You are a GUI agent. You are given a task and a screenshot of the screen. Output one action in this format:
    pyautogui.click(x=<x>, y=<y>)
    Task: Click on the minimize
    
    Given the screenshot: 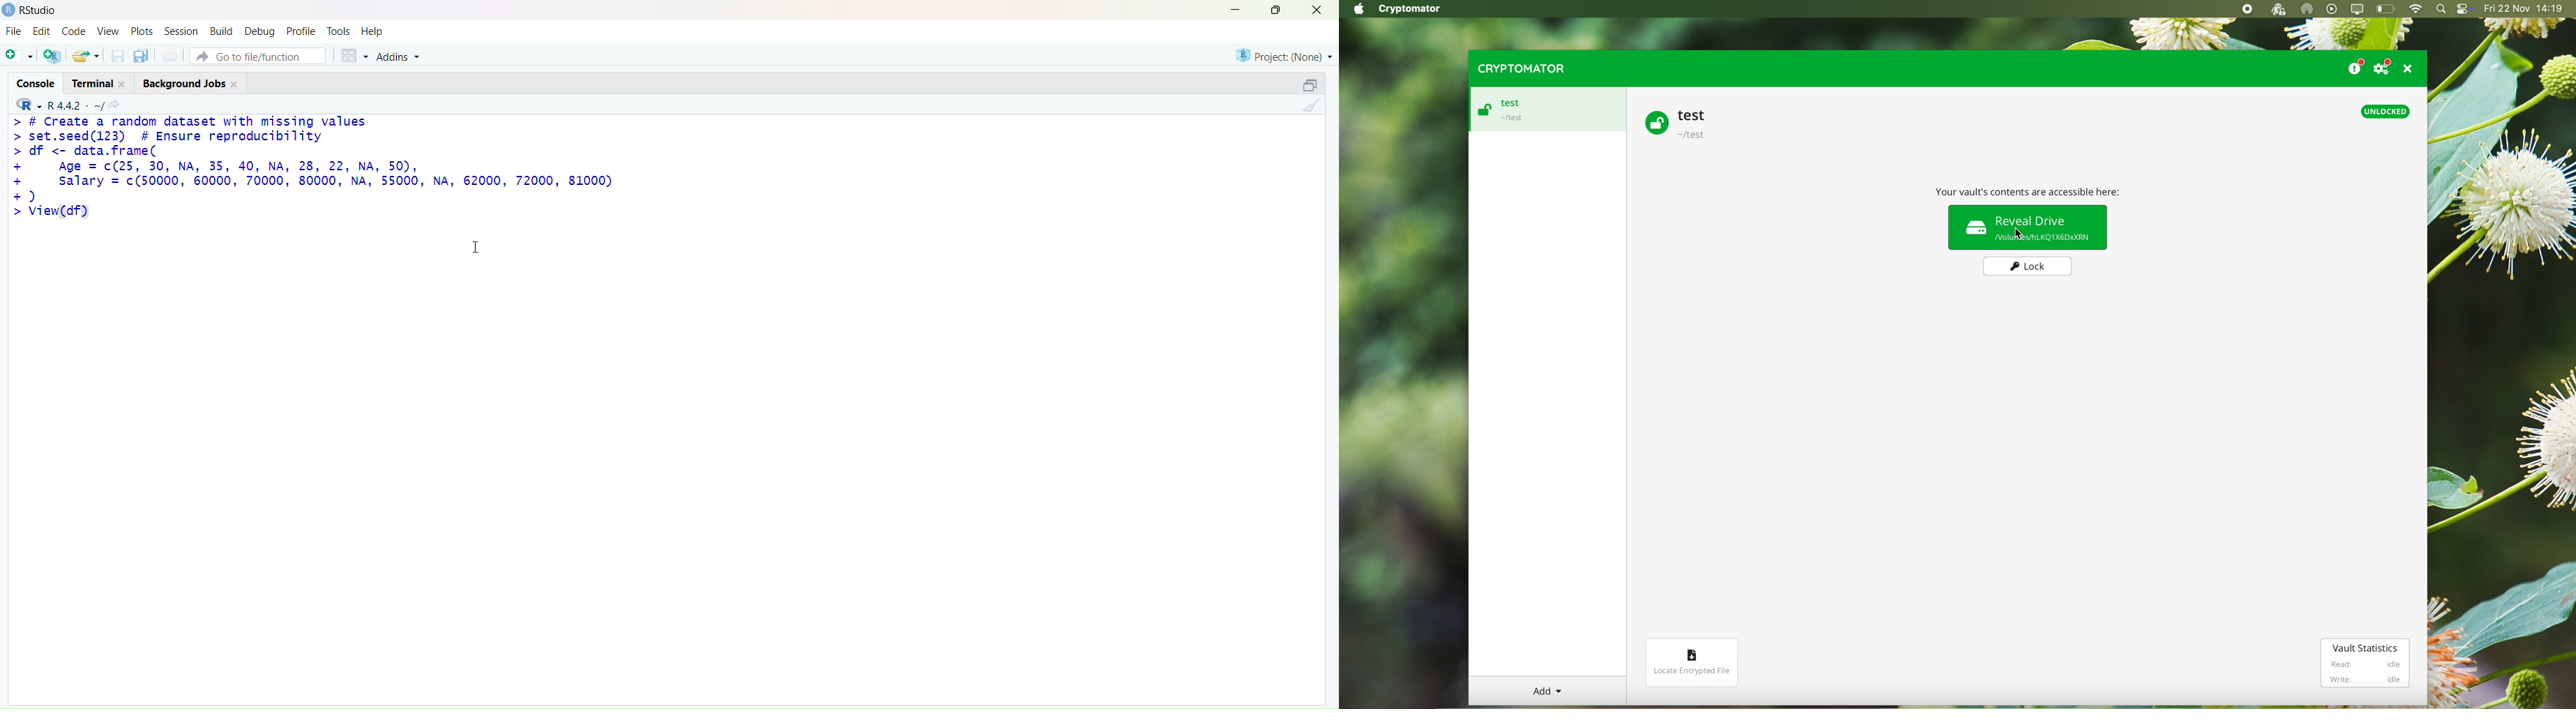 What is the action you would take?
    pyautogui.click(x=1231, y=9)
    